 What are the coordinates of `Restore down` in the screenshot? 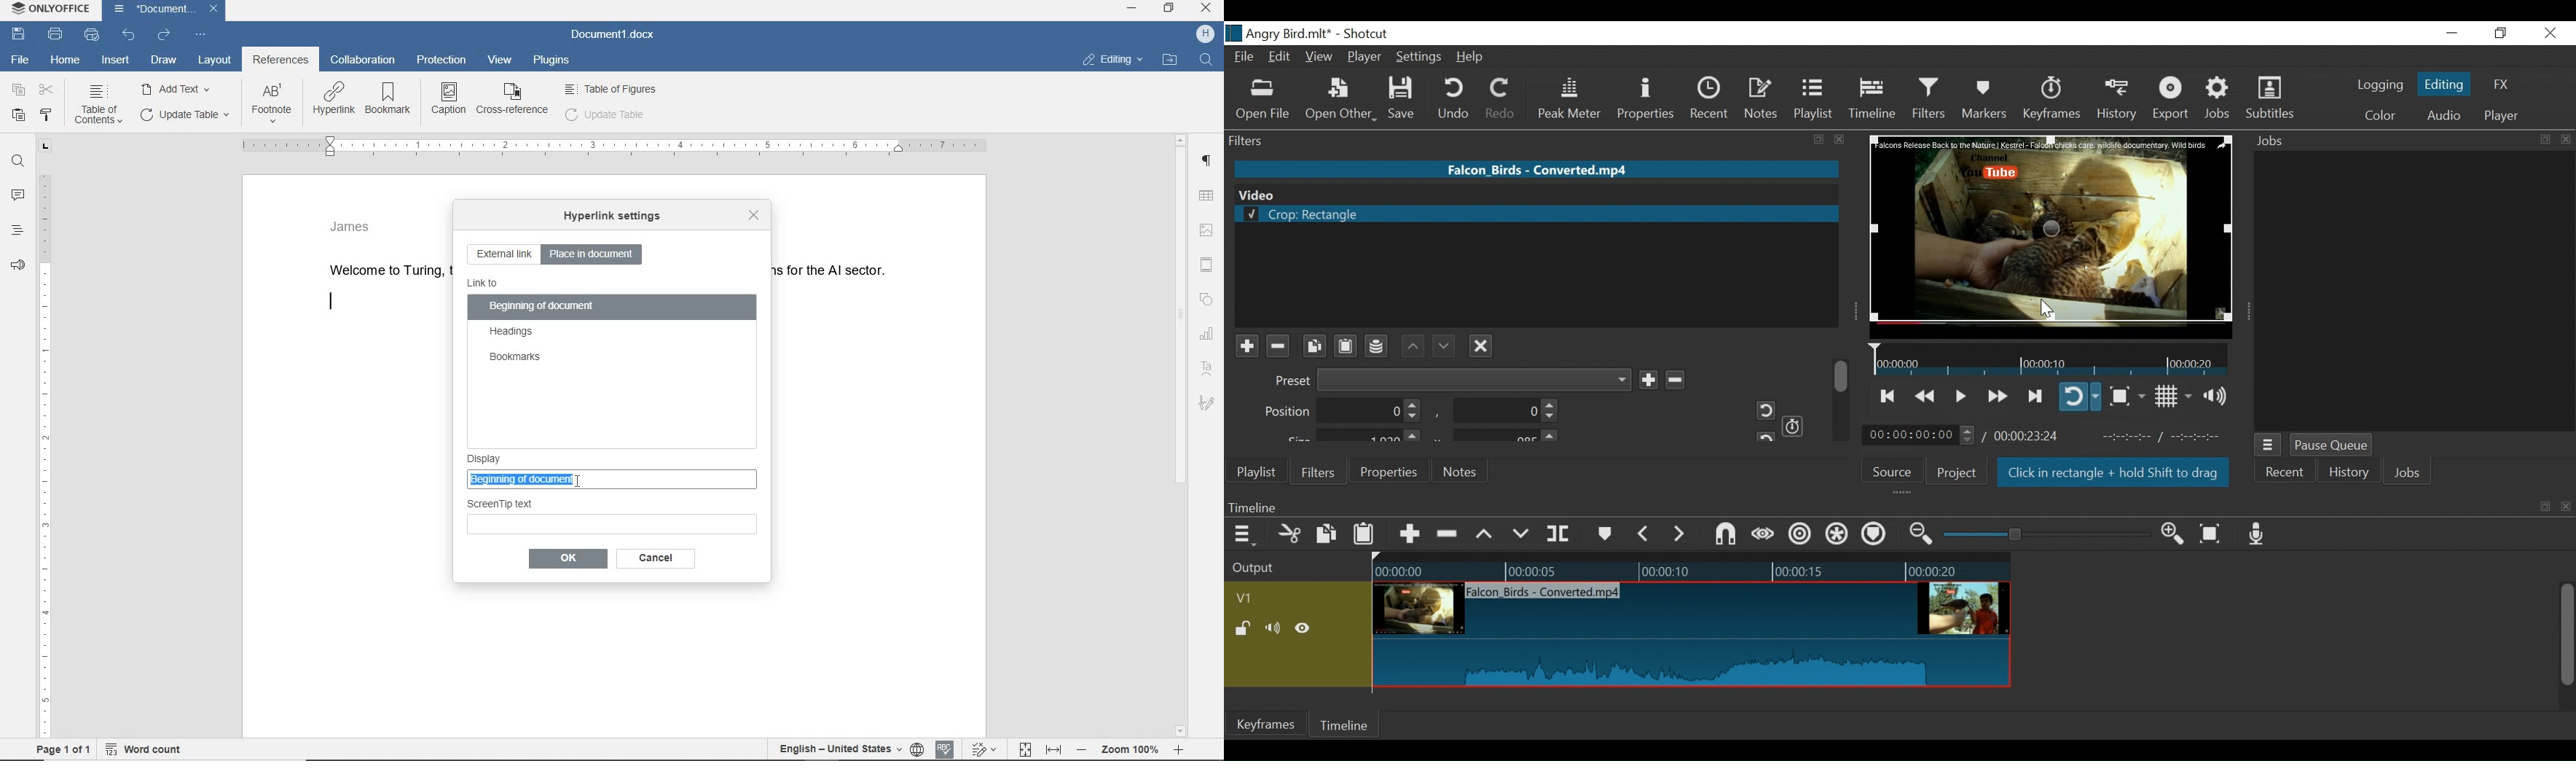 It's located at (1172, 12).